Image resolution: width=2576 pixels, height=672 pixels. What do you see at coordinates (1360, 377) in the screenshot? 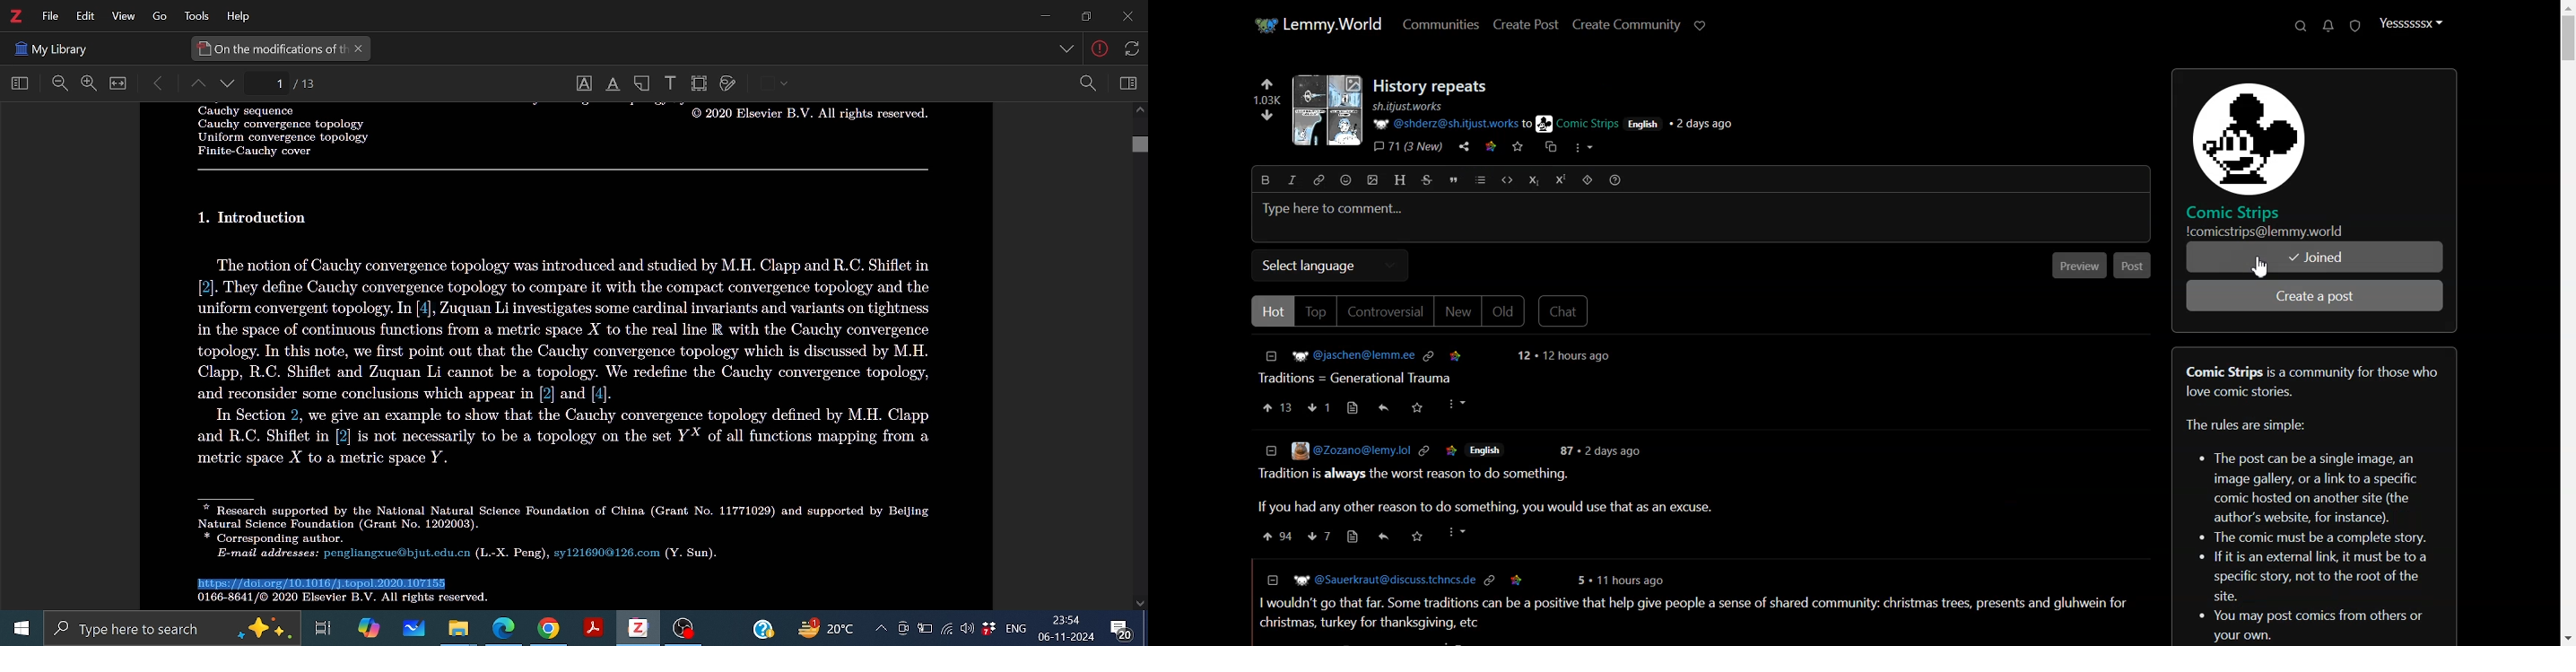
I see `Traditions = Generational Trauma` at bounding box center [1360, 377].